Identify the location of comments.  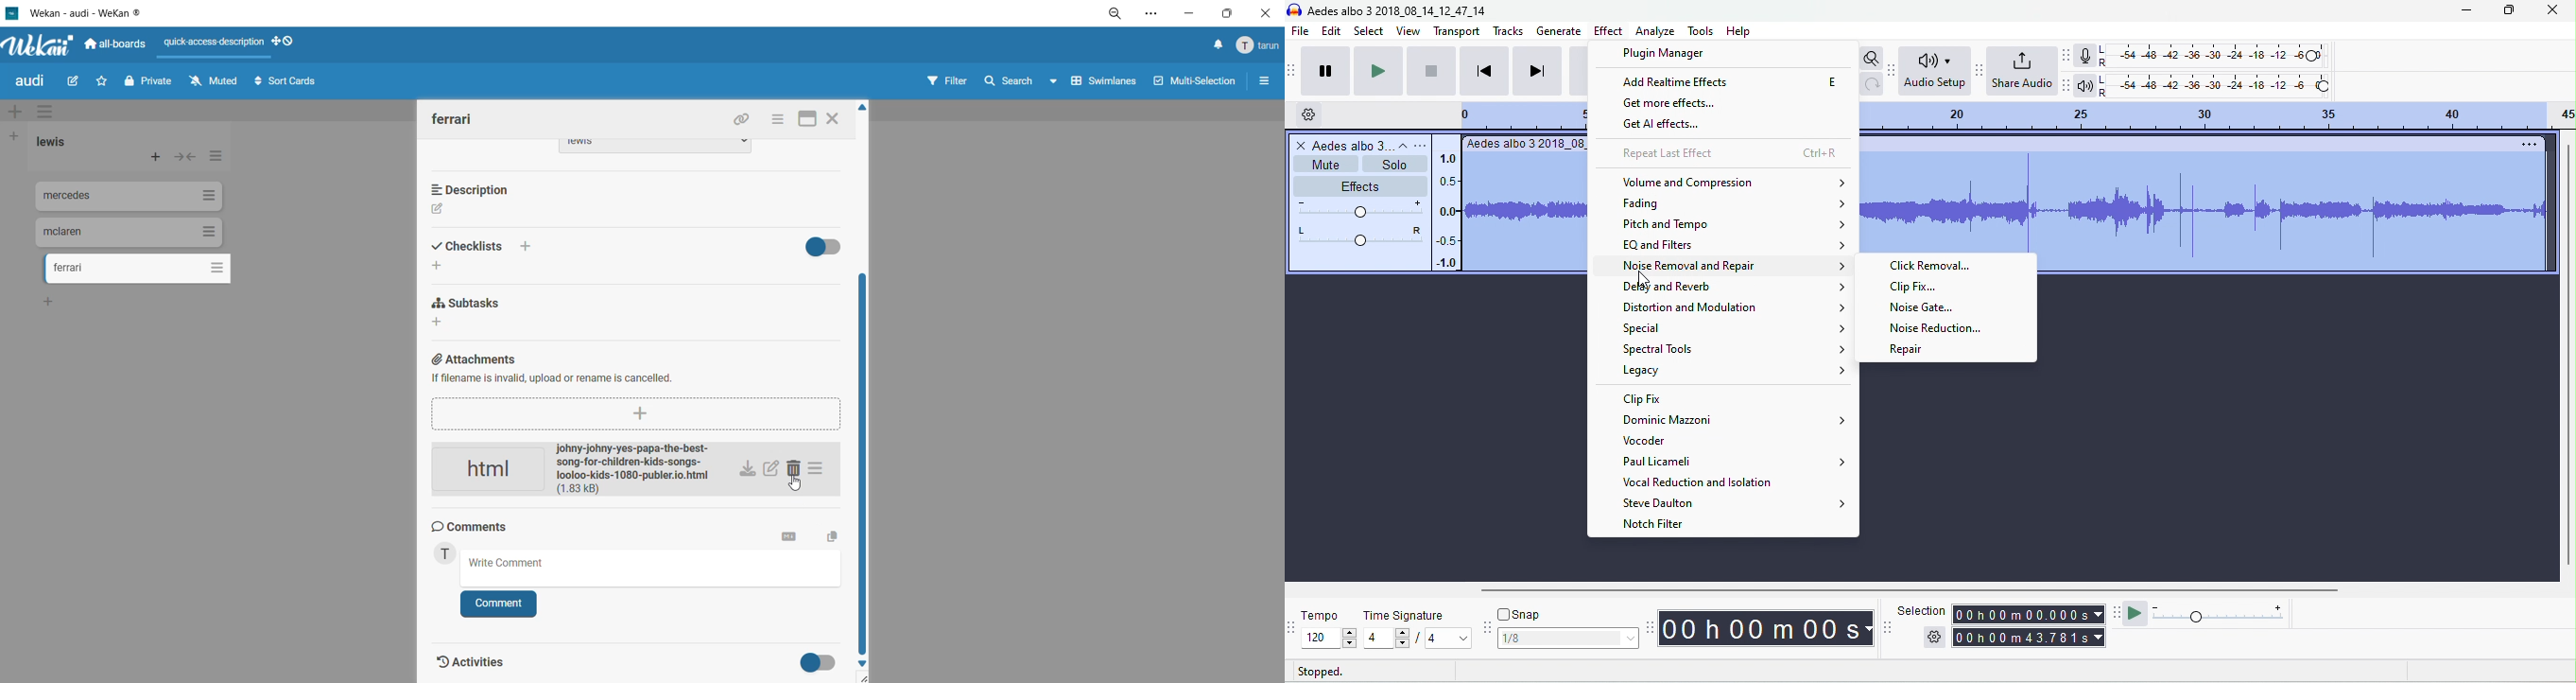
(476, 528).